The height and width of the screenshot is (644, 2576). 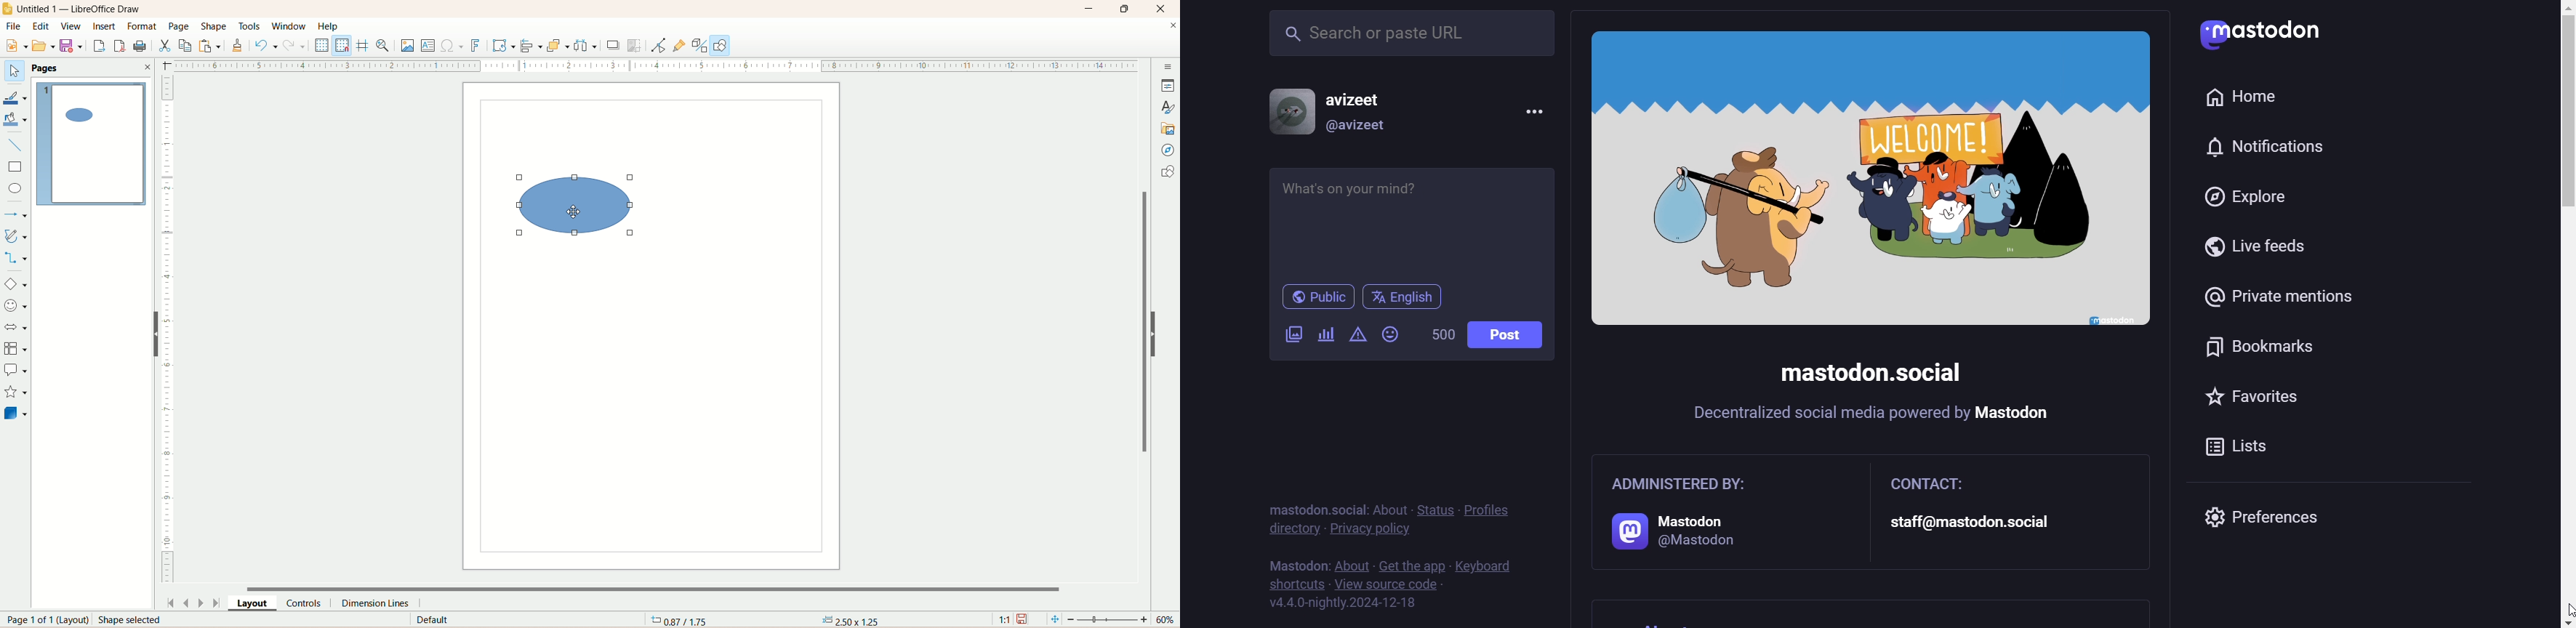 What do you see at coordinates (1024, 619) in the screenshot?
I see `save` at bounding box center [1024, 619].